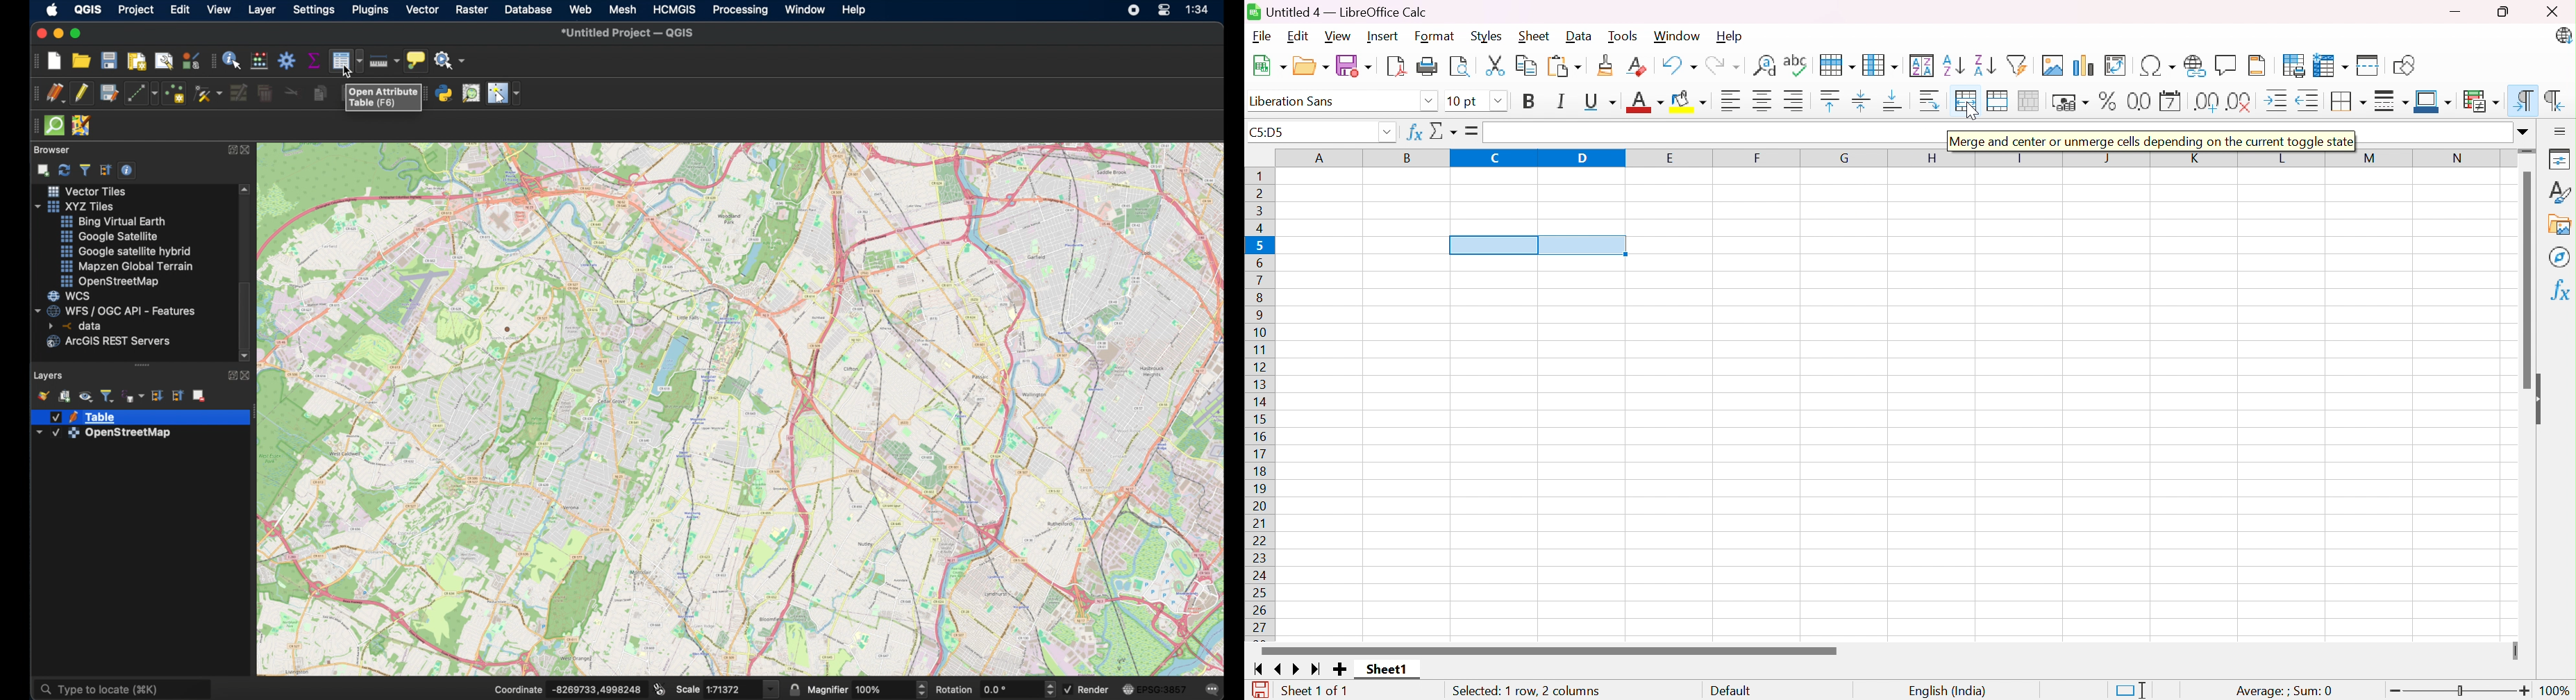 The width and height of the screenshot is (2576, 700). What do you see at coordinates (1526, 690) in the screenshot?
I see `Selected: 1 row, 2 columns` at bounding box center [1526, 690].